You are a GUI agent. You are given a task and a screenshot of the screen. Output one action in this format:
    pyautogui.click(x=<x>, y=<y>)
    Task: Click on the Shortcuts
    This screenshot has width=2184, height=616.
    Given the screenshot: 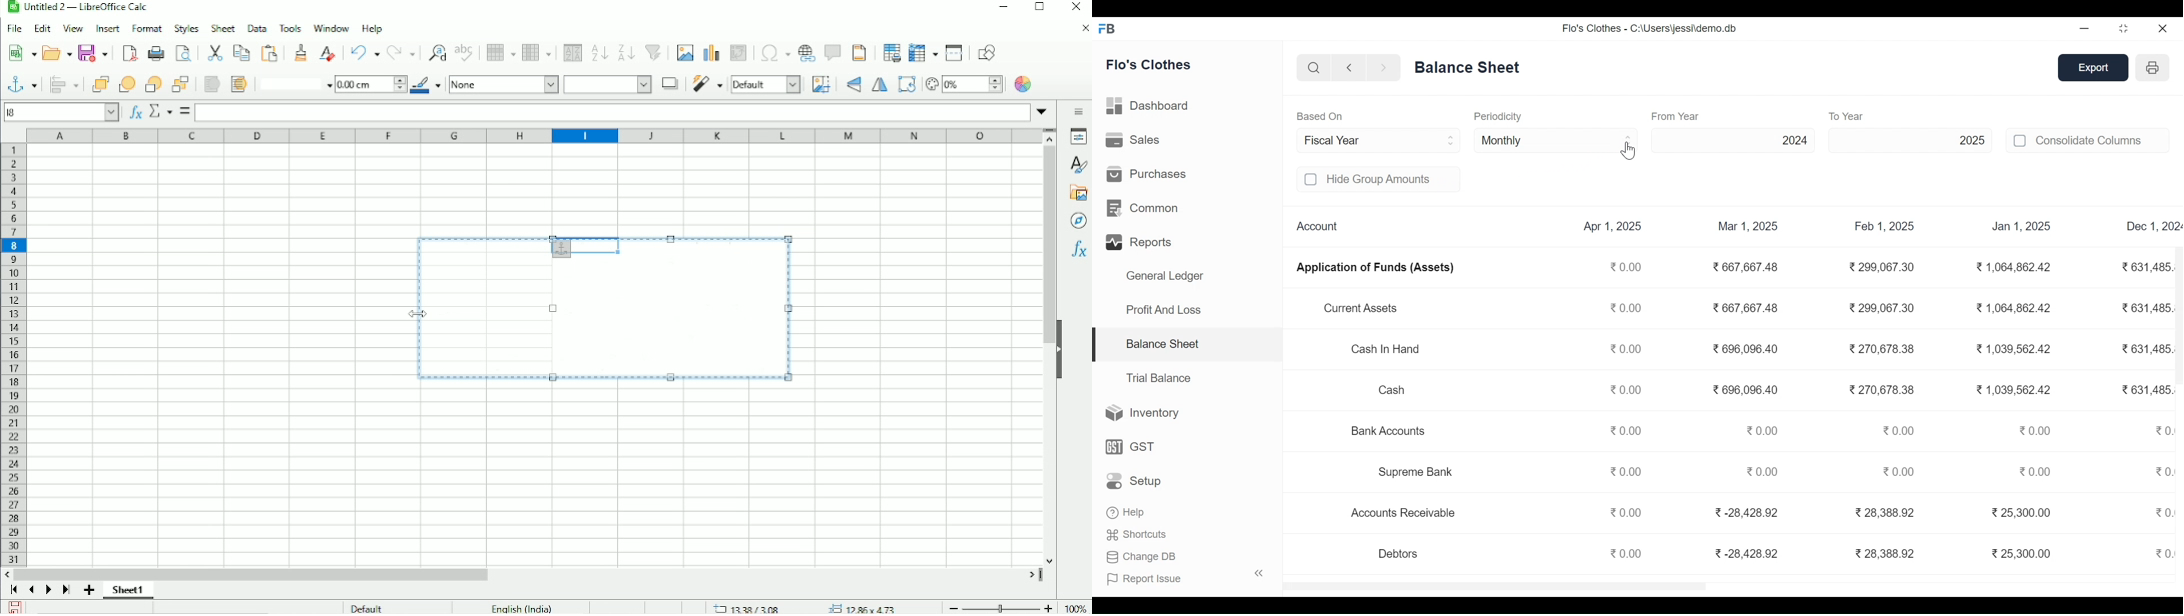 What is the action you would take?
    pyautogui.click(x=1138, y=533)
    